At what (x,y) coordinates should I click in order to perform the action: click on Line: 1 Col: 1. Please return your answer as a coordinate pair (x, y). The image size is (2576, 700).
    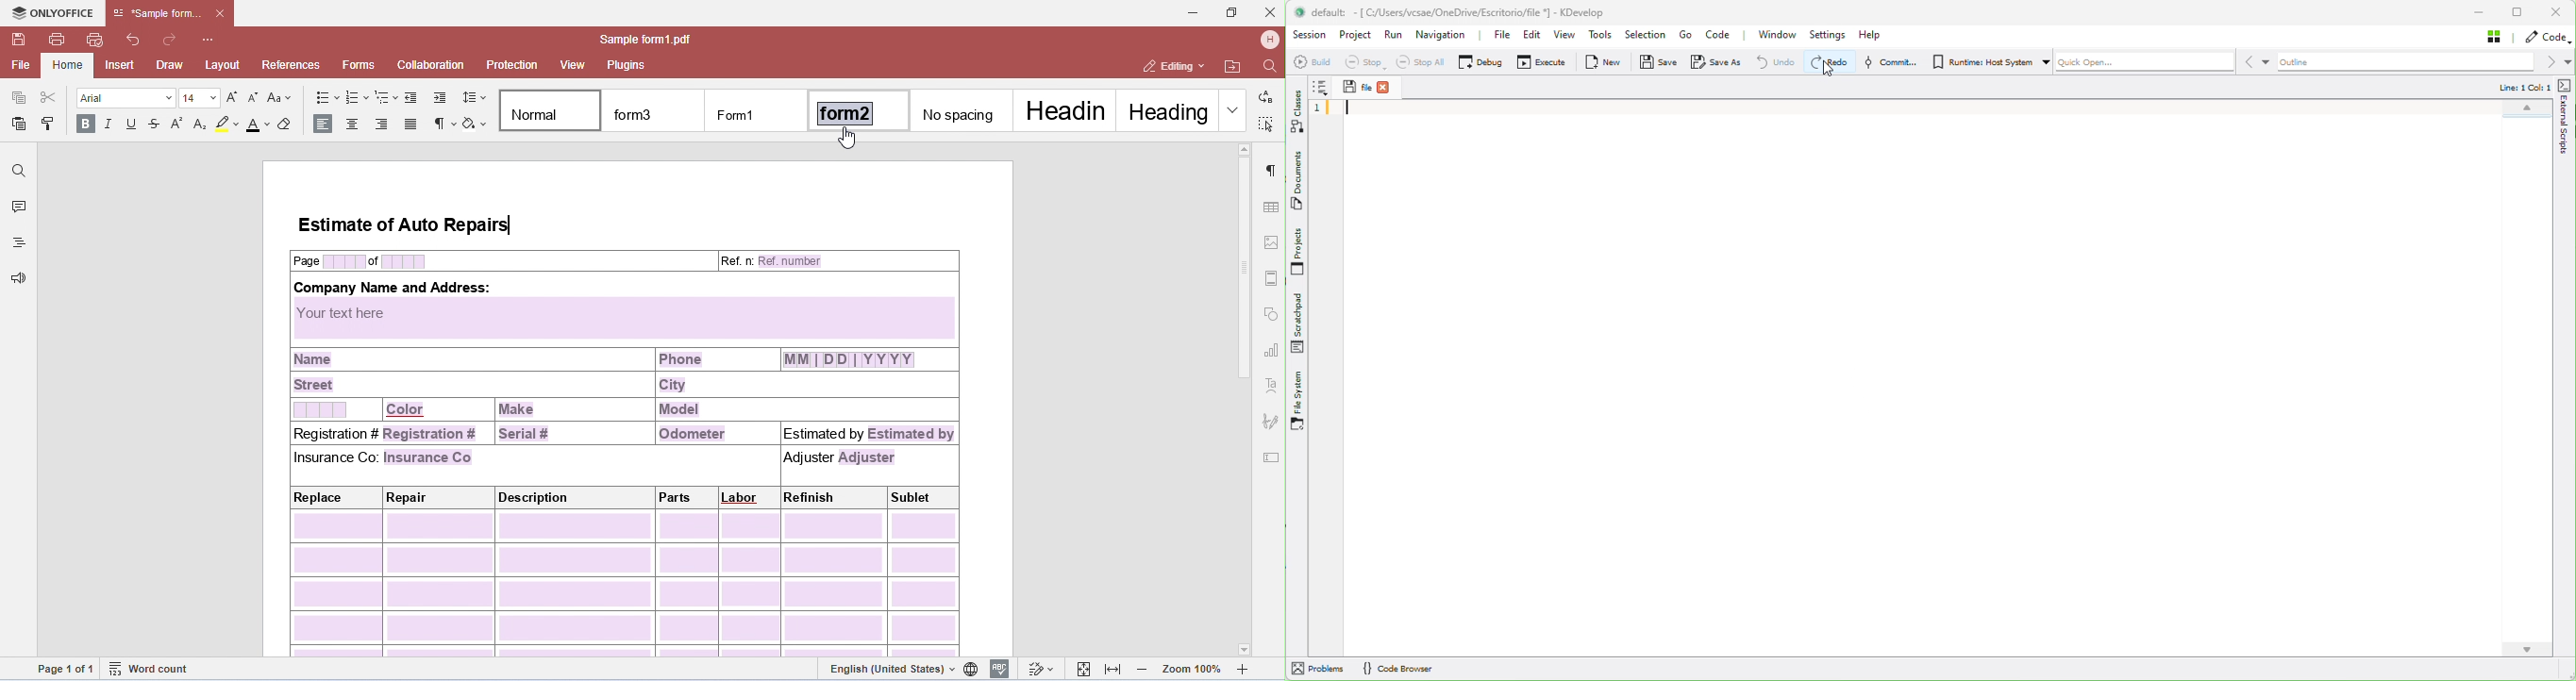
    Looking at the image, I should click on (2534, 84).